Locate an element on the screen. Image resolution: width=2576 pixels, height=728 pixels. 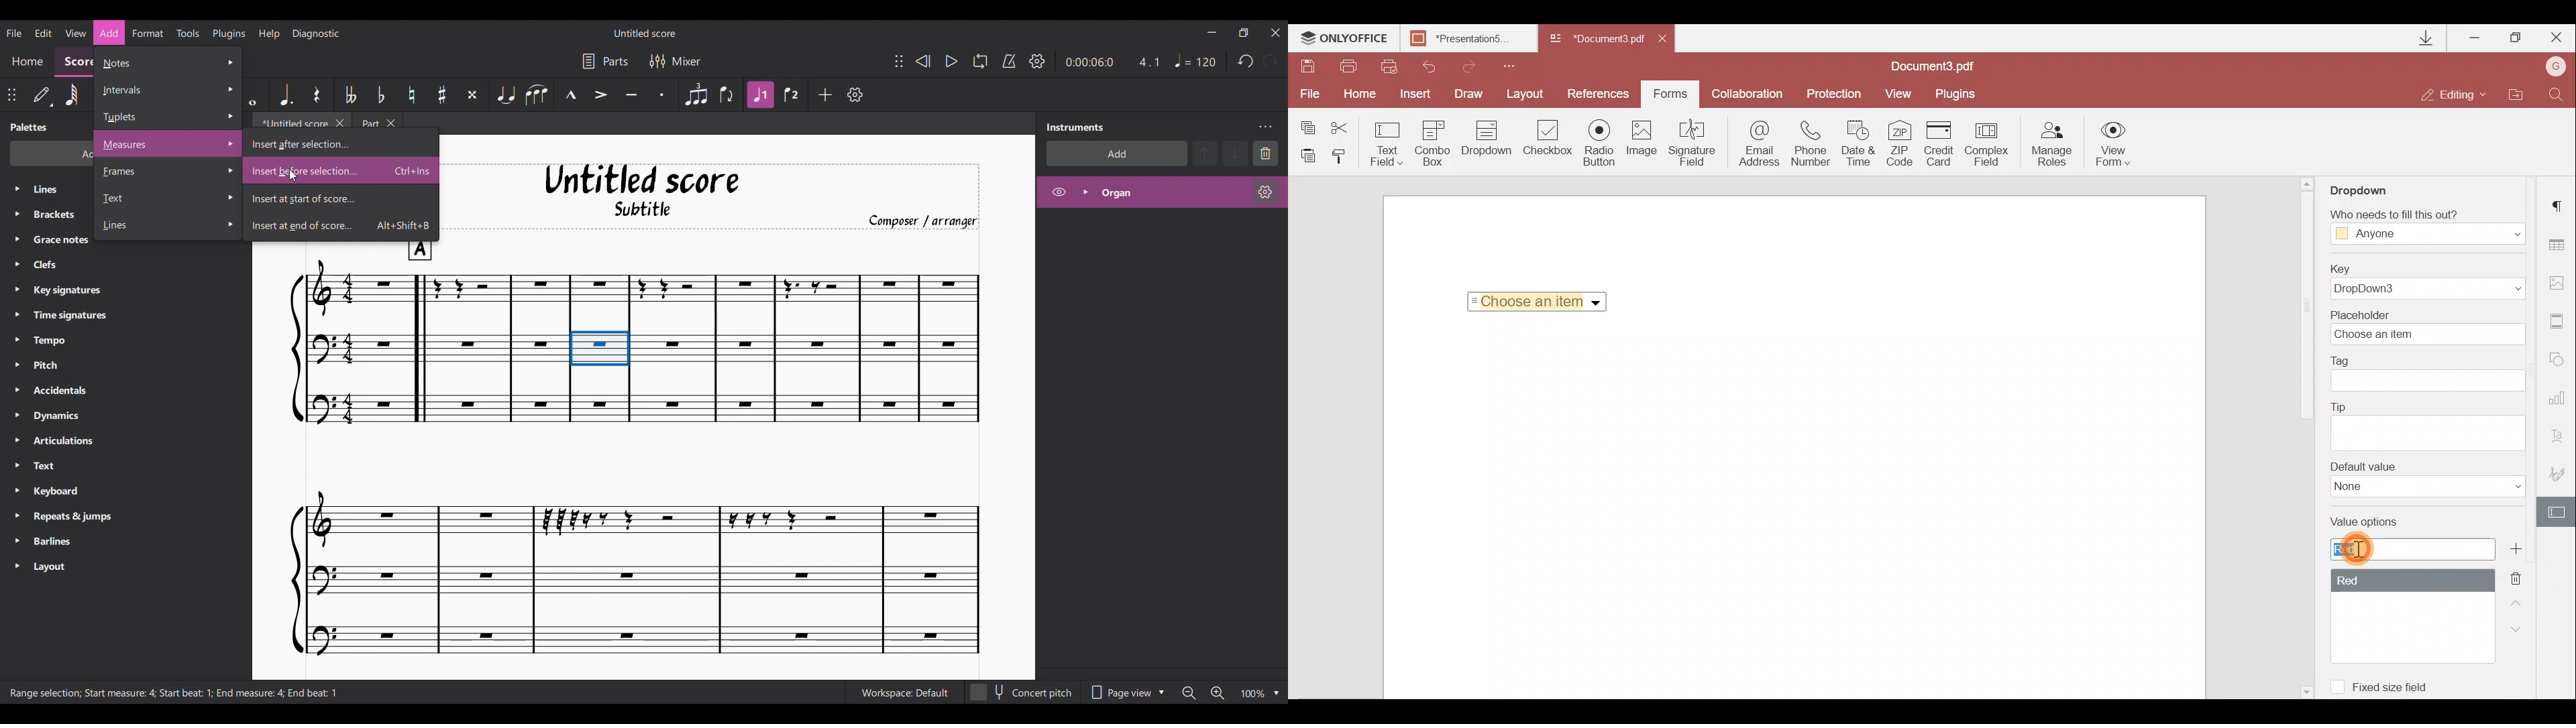
Toggle double sharp is located at coordinates (472, 95).